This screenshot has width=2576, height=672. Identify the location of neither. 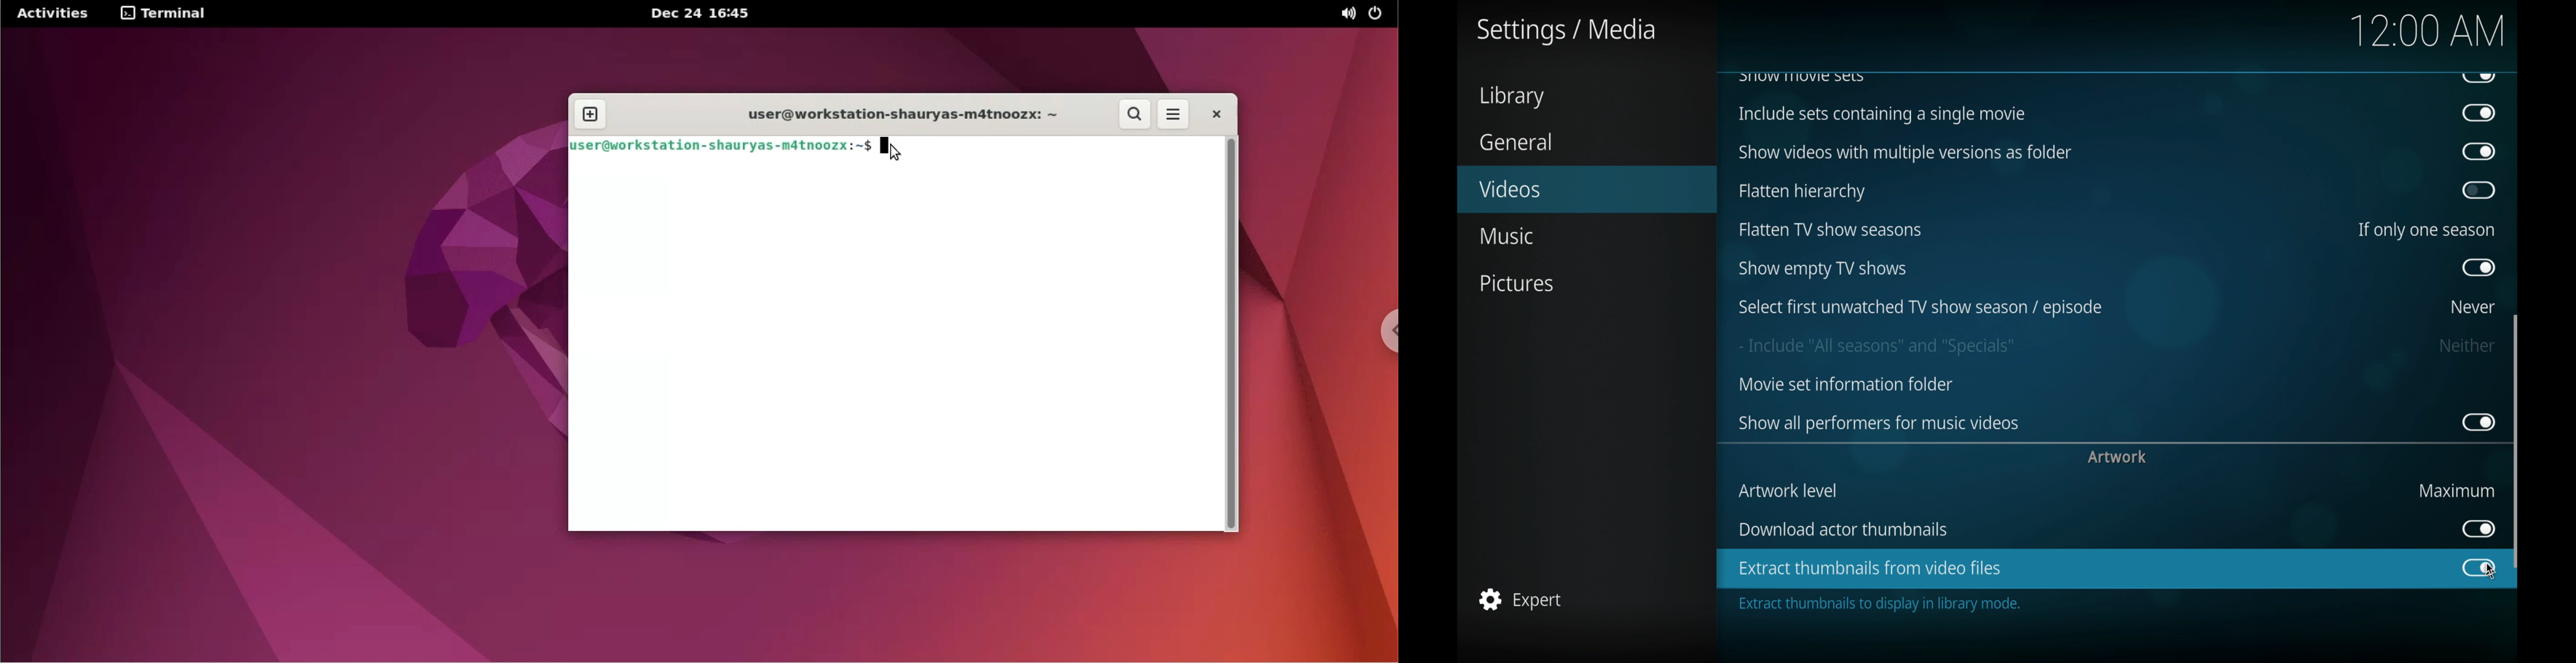
(2469, 347).